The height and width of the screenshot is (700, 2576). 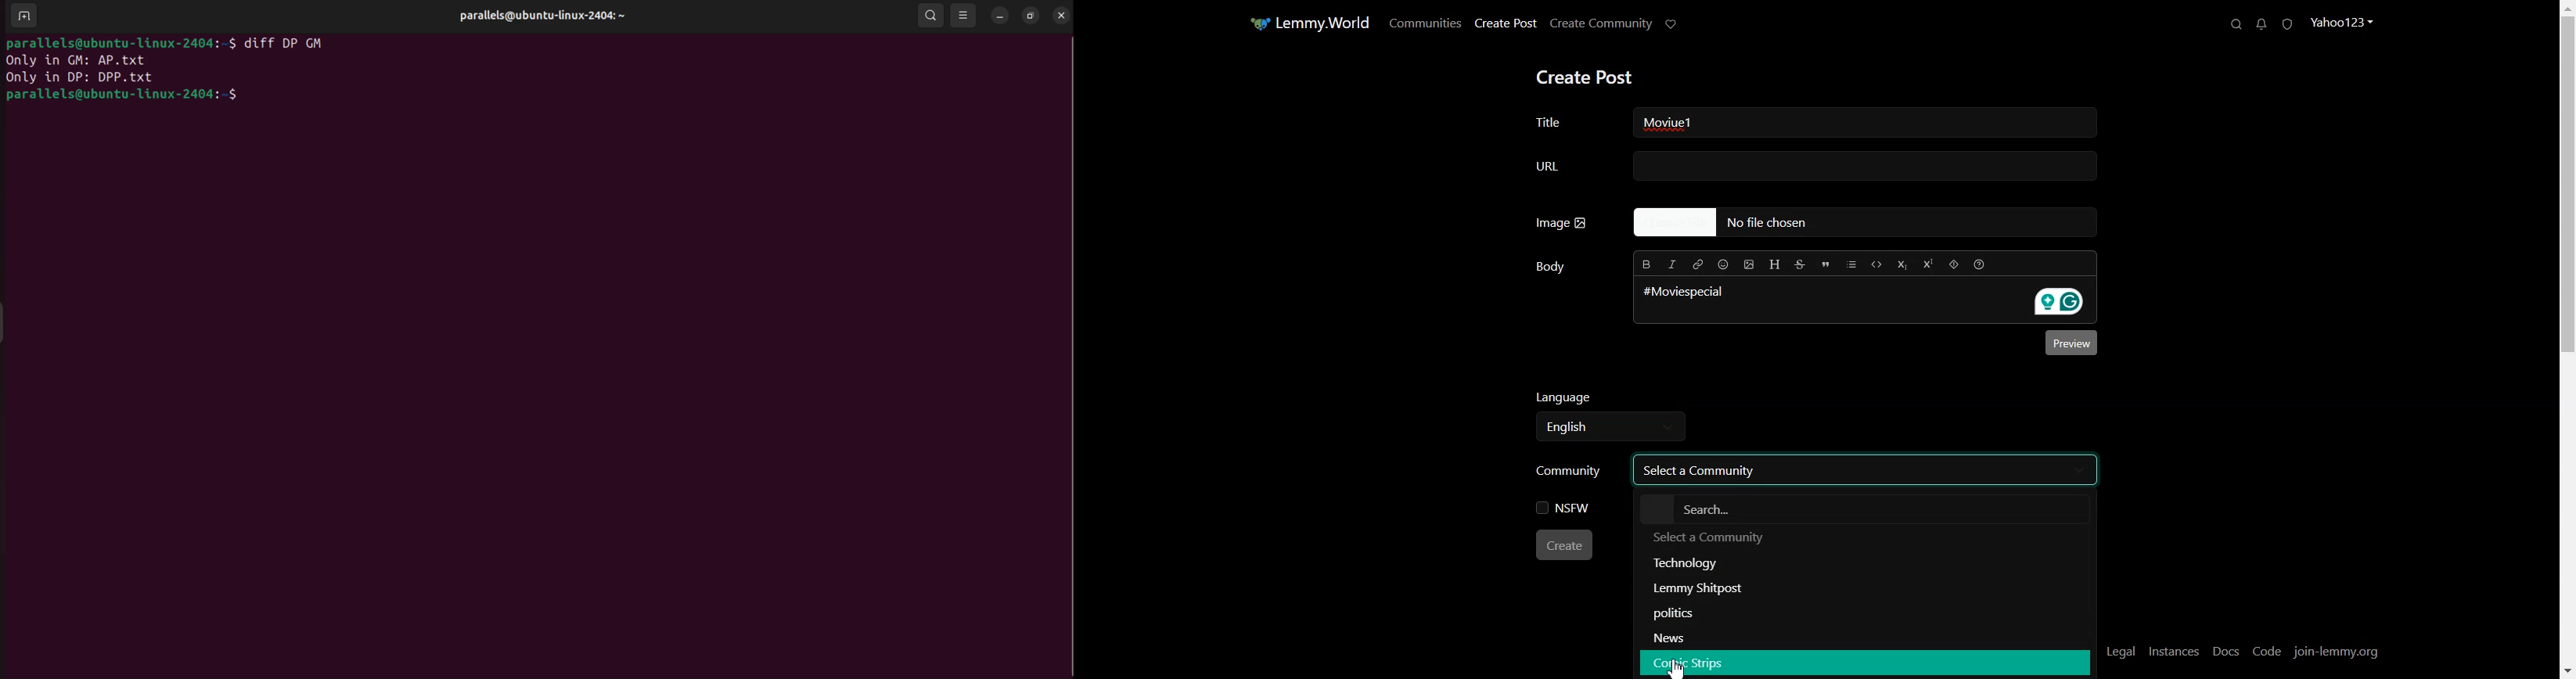 What do you see at coordinates (1570, 223) in the screenshot?
I see `Image` at bounding box center [1570, 223].